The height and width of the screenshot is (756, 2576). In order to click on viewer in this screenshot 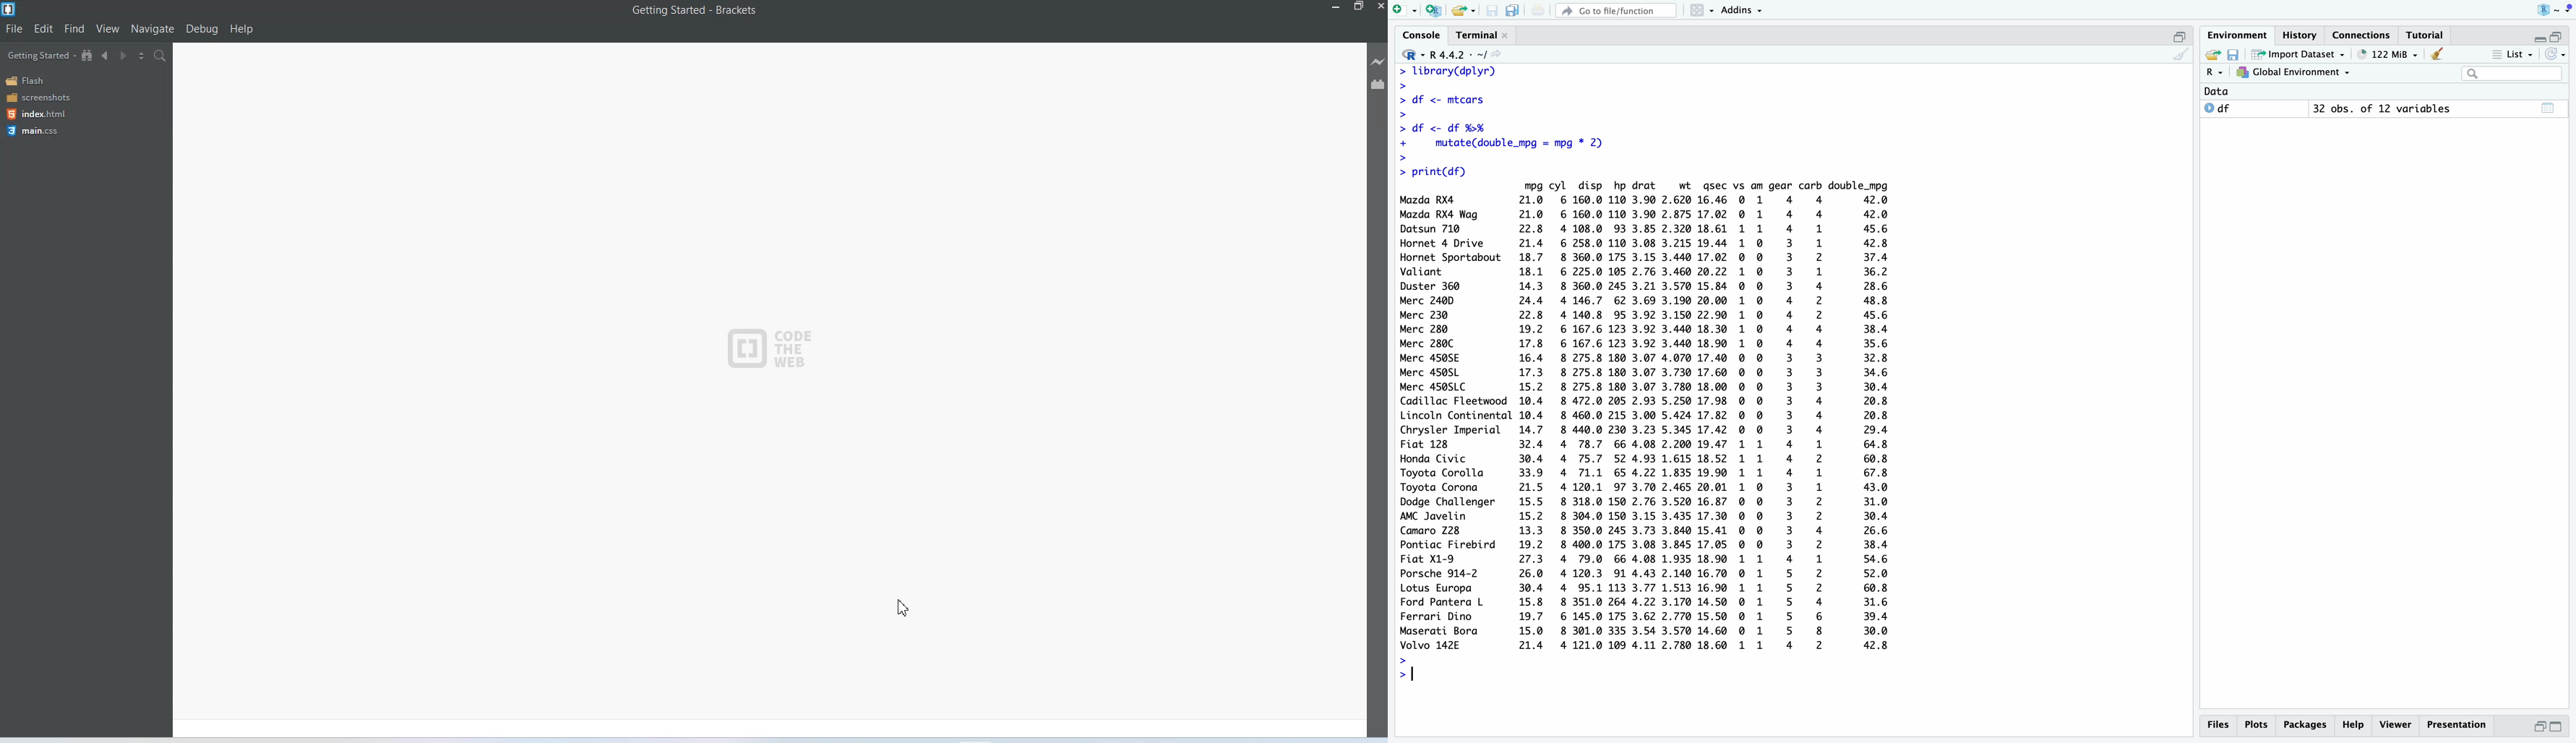, I will do `click(2396, 726)`.